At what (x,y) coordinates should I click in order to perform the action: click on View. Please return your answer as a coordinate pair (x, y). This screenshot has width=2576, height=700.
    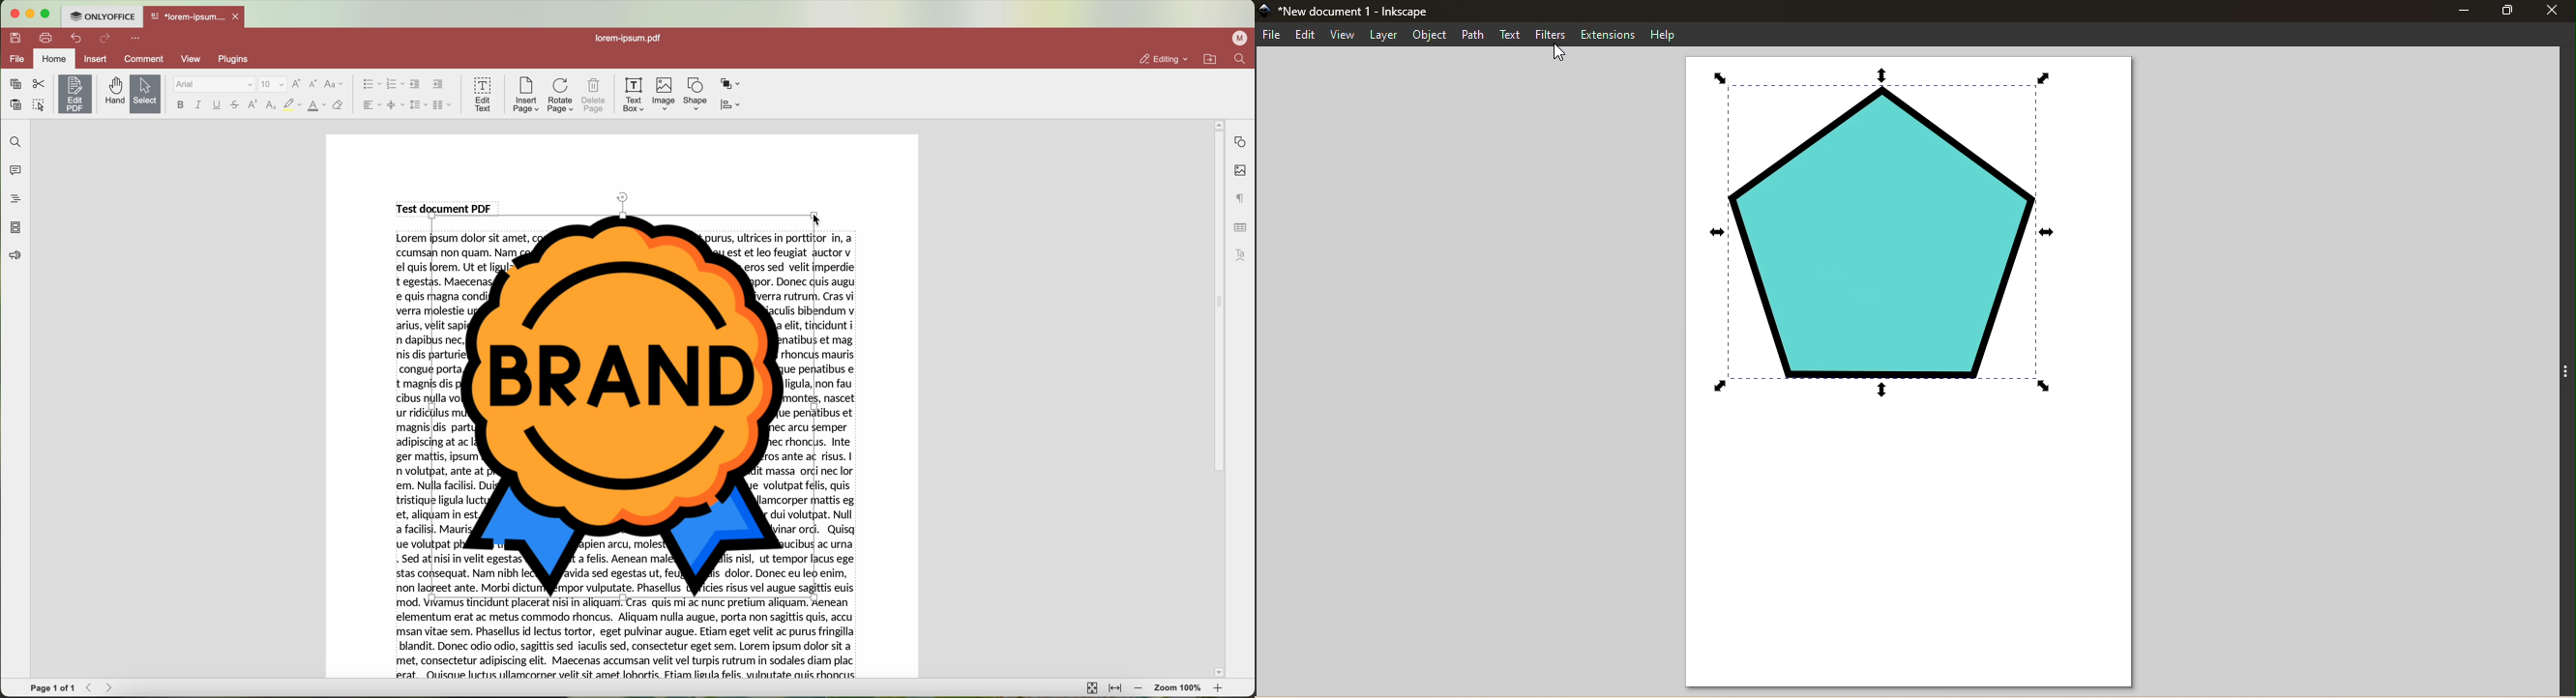
    Looking at the image, I should click on (1341, 35).